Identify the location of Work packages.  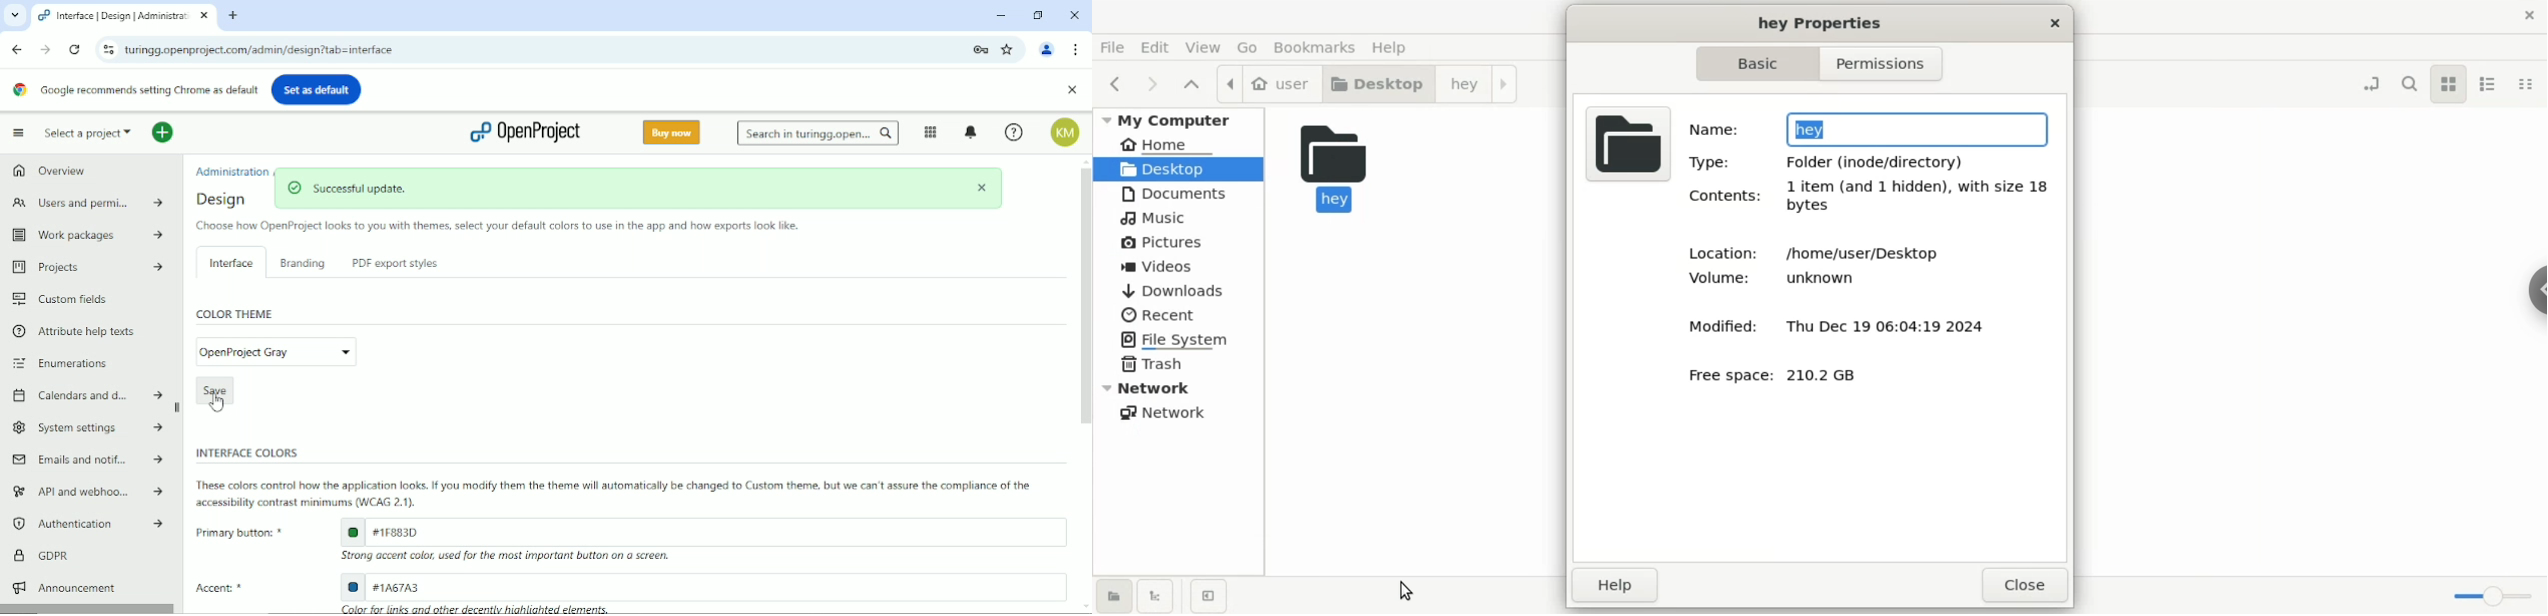
(83, 235).